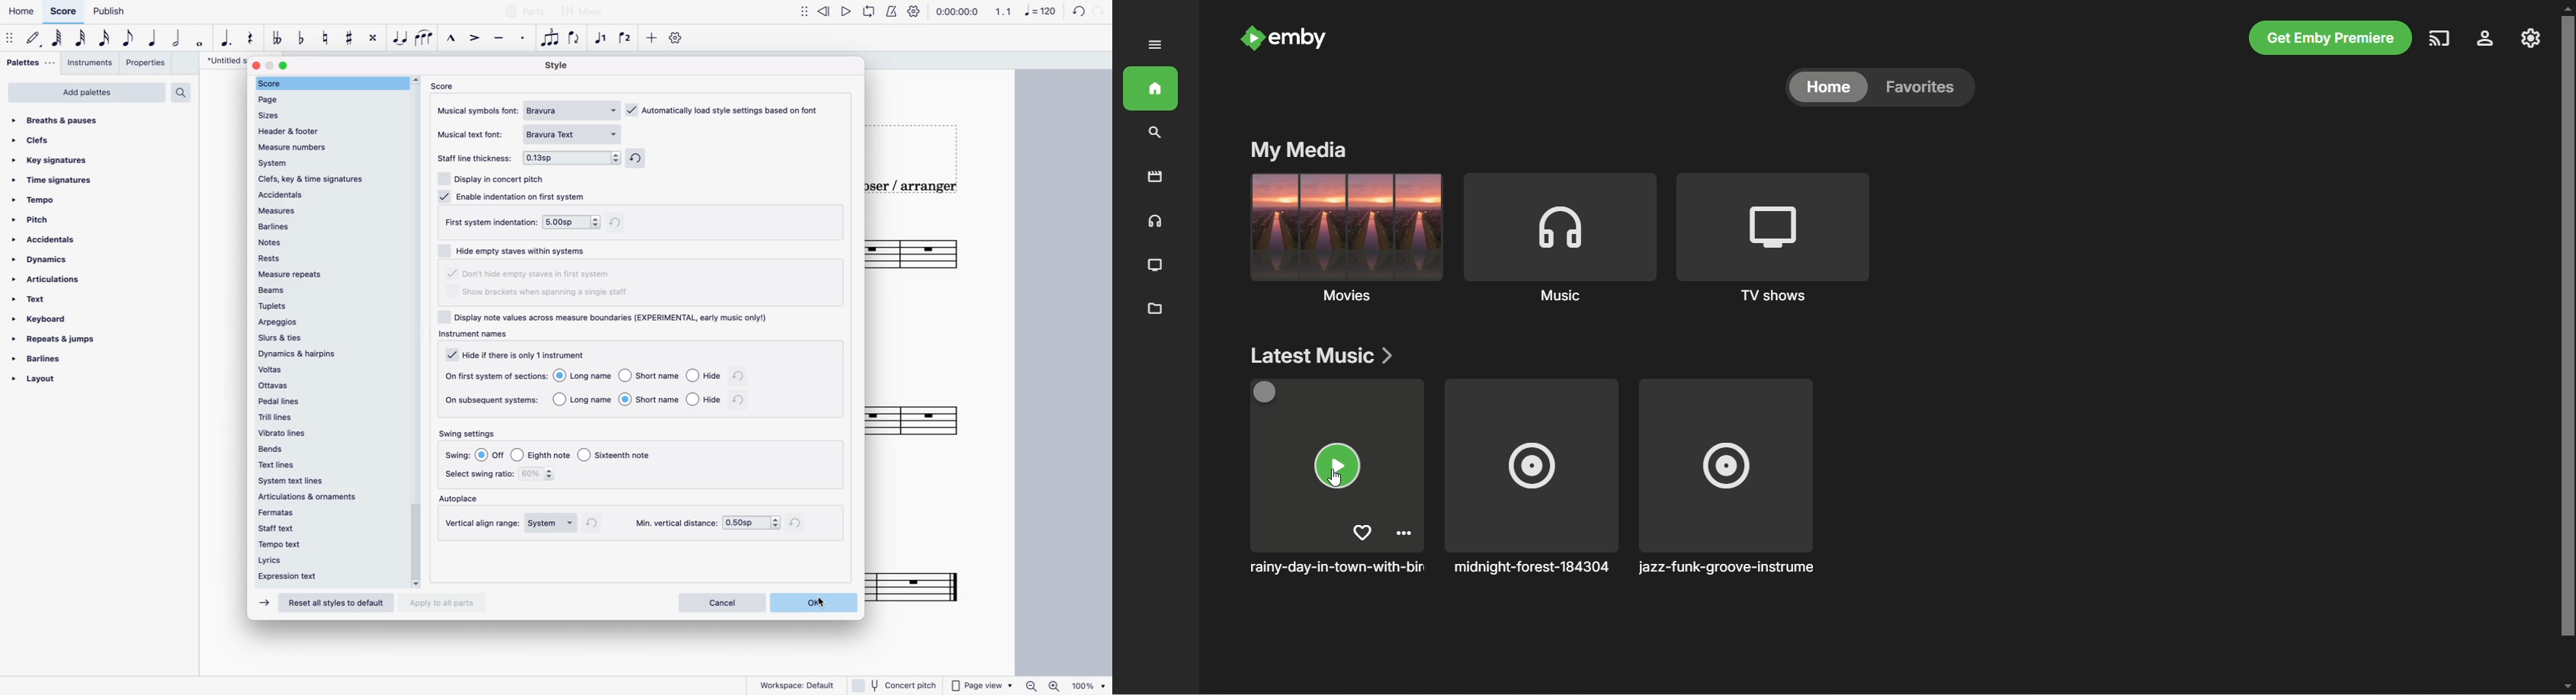 Image resolution: width=2576 pixels, height=700 pixels. Describe the element at coordinates (129, 40) in the screenshot. I see `eighth note` at that location.